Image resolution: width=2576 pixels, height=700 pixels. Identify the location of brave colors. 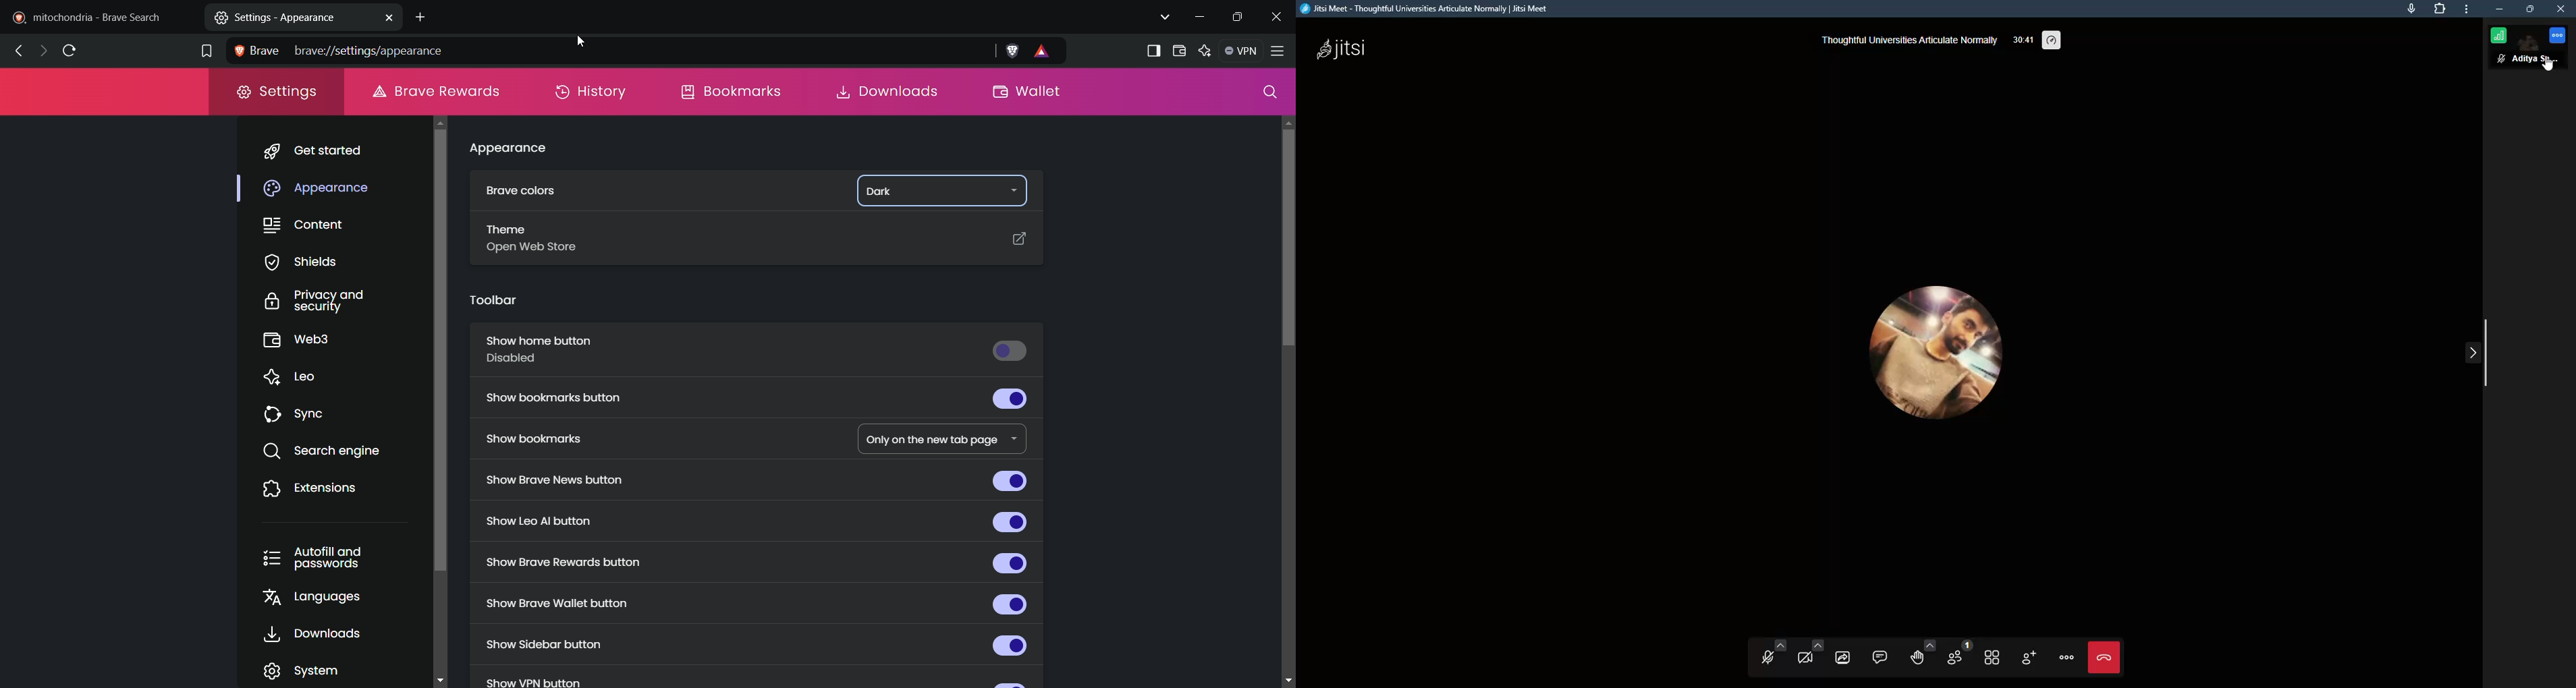
(522, 193).